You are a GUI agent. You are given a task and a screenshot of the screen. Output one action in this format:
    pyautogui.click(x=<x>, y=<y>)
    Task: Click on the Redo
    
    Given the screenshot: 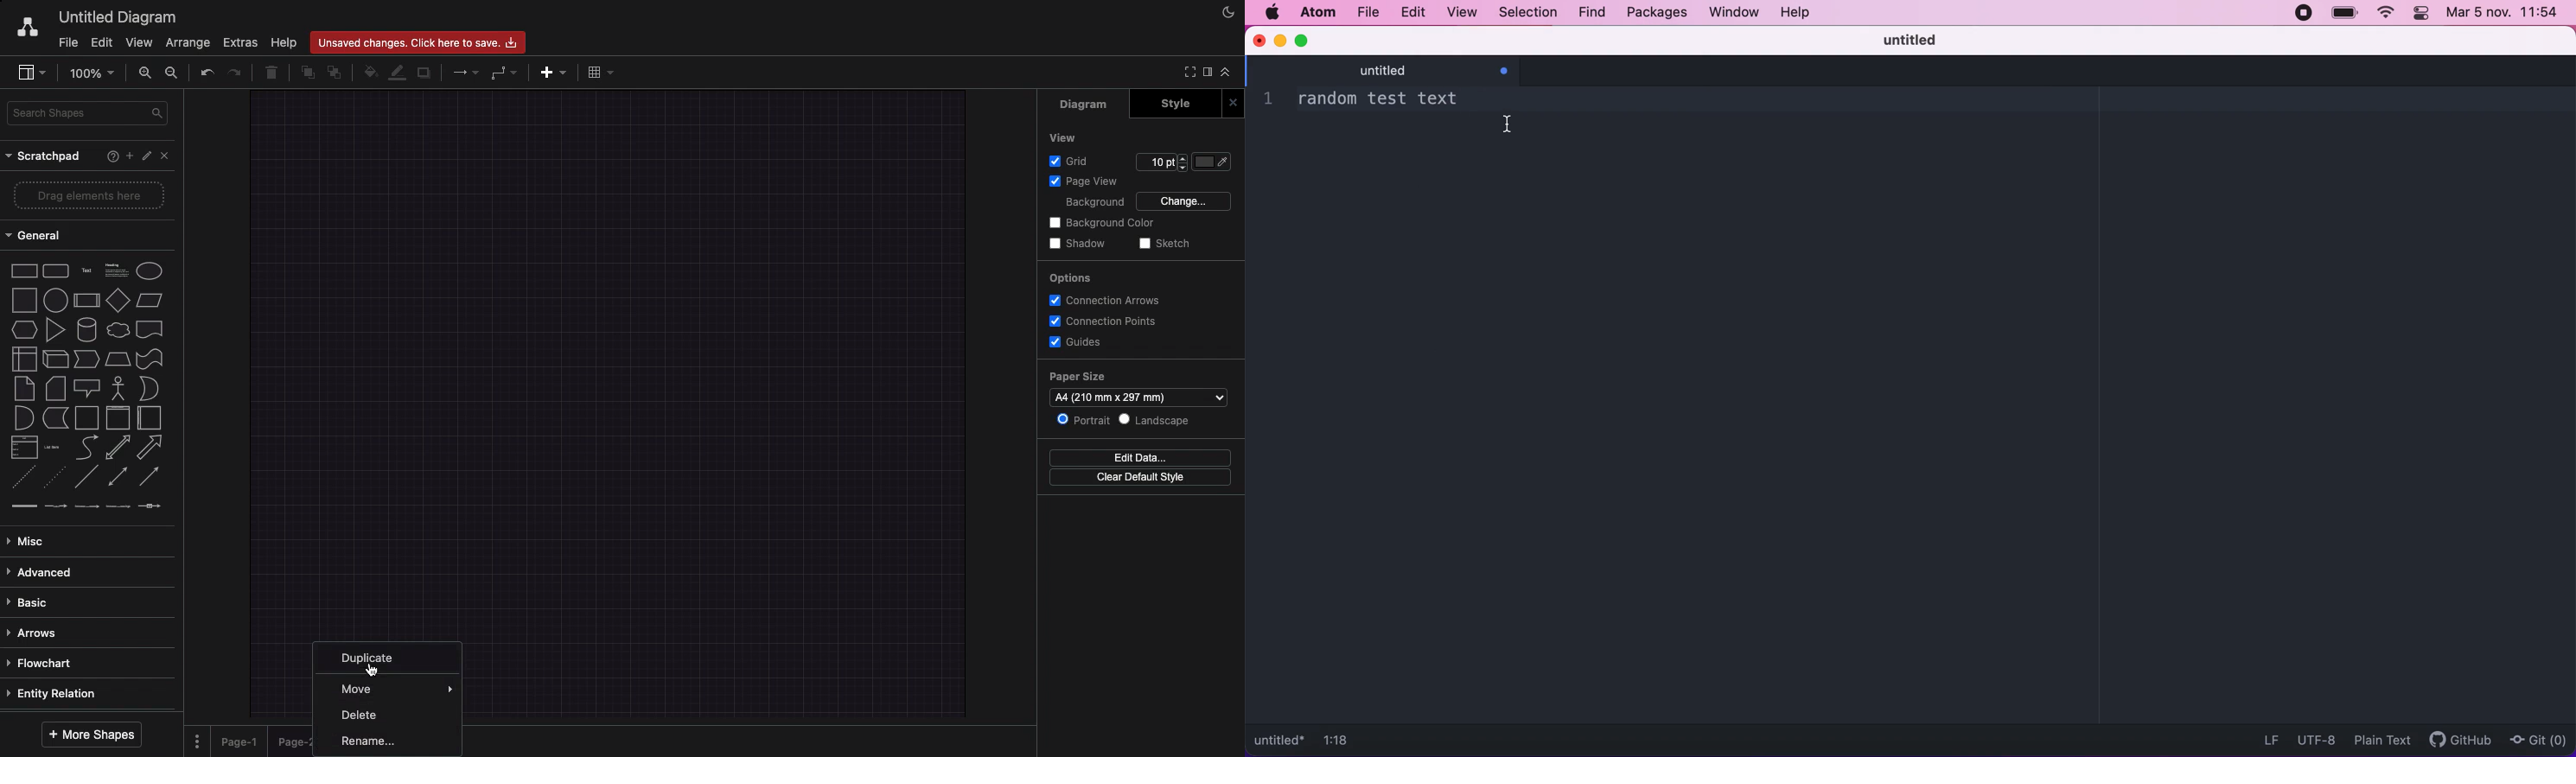 What is the action you would take?
    pyautogui.click(x=233, y=73)
    